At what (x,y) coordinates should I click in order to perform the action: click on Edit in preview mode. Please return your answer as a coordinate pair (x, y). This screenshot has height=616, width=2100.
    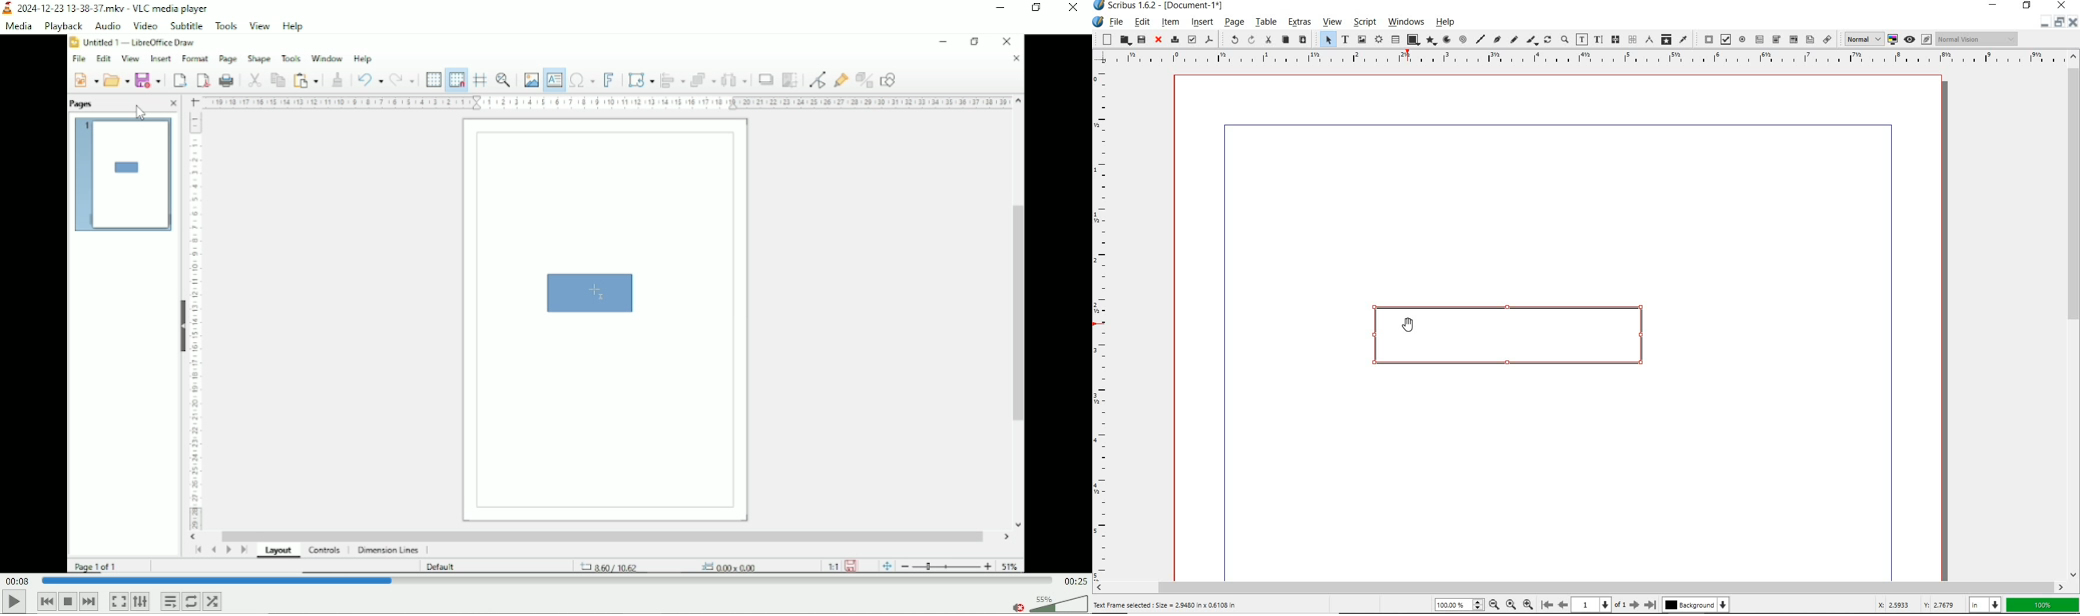
    Looking at the image, I should click on (1926, 41).